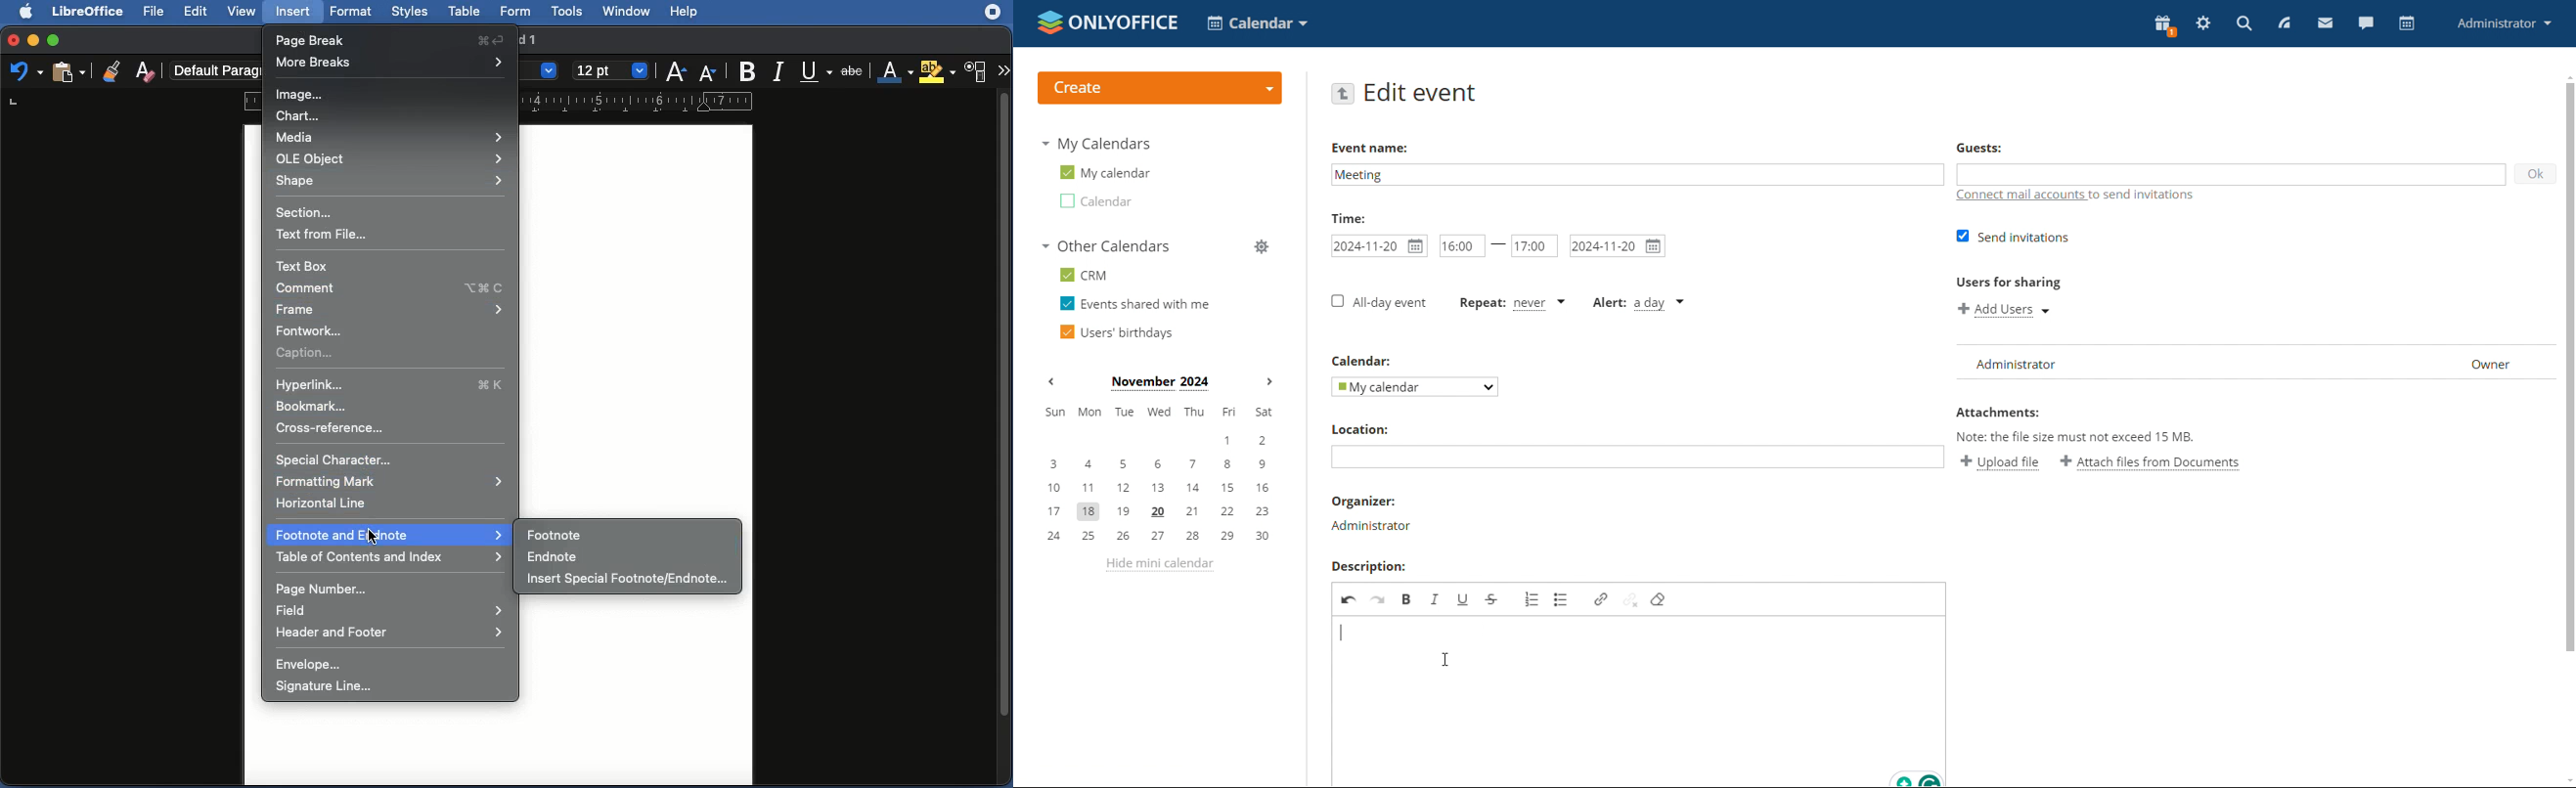 The image size is (2576, 812). I want to click on started typing, so click(1341, 633).